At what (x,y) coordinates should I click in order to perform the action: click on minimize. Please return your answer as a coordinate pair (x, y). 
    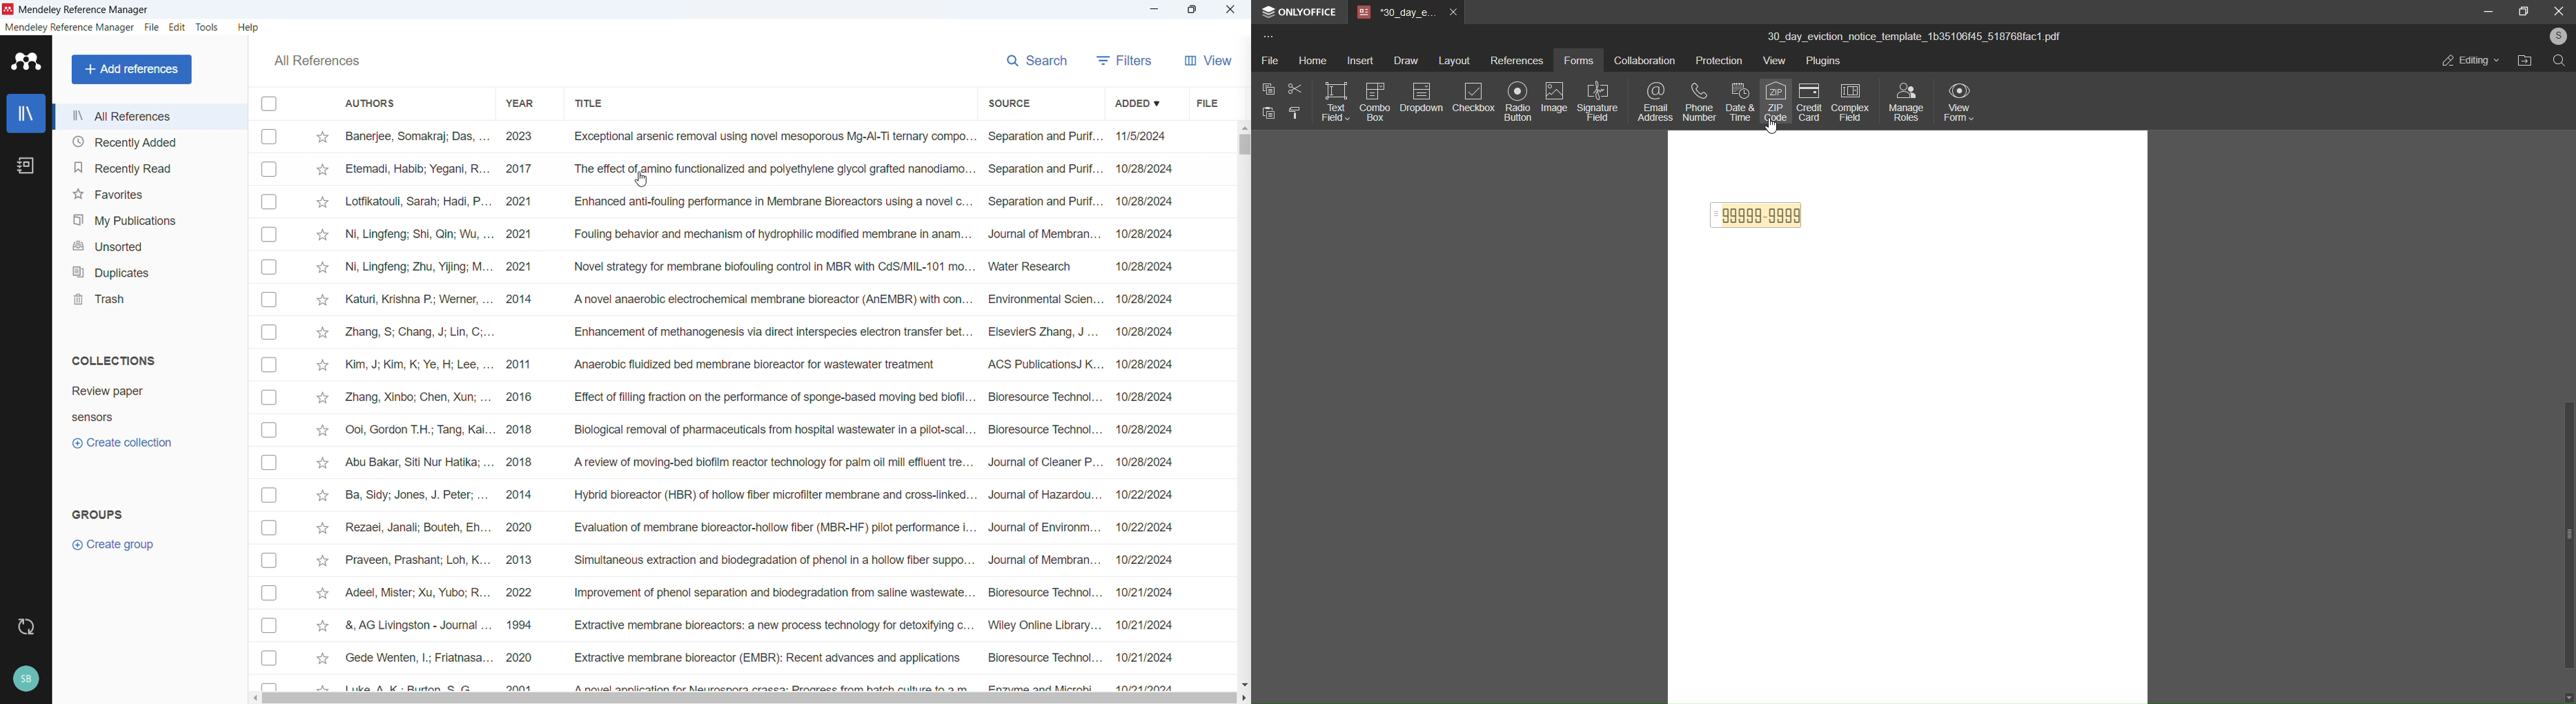
    Looking at the image, I should click on (2487, 10).